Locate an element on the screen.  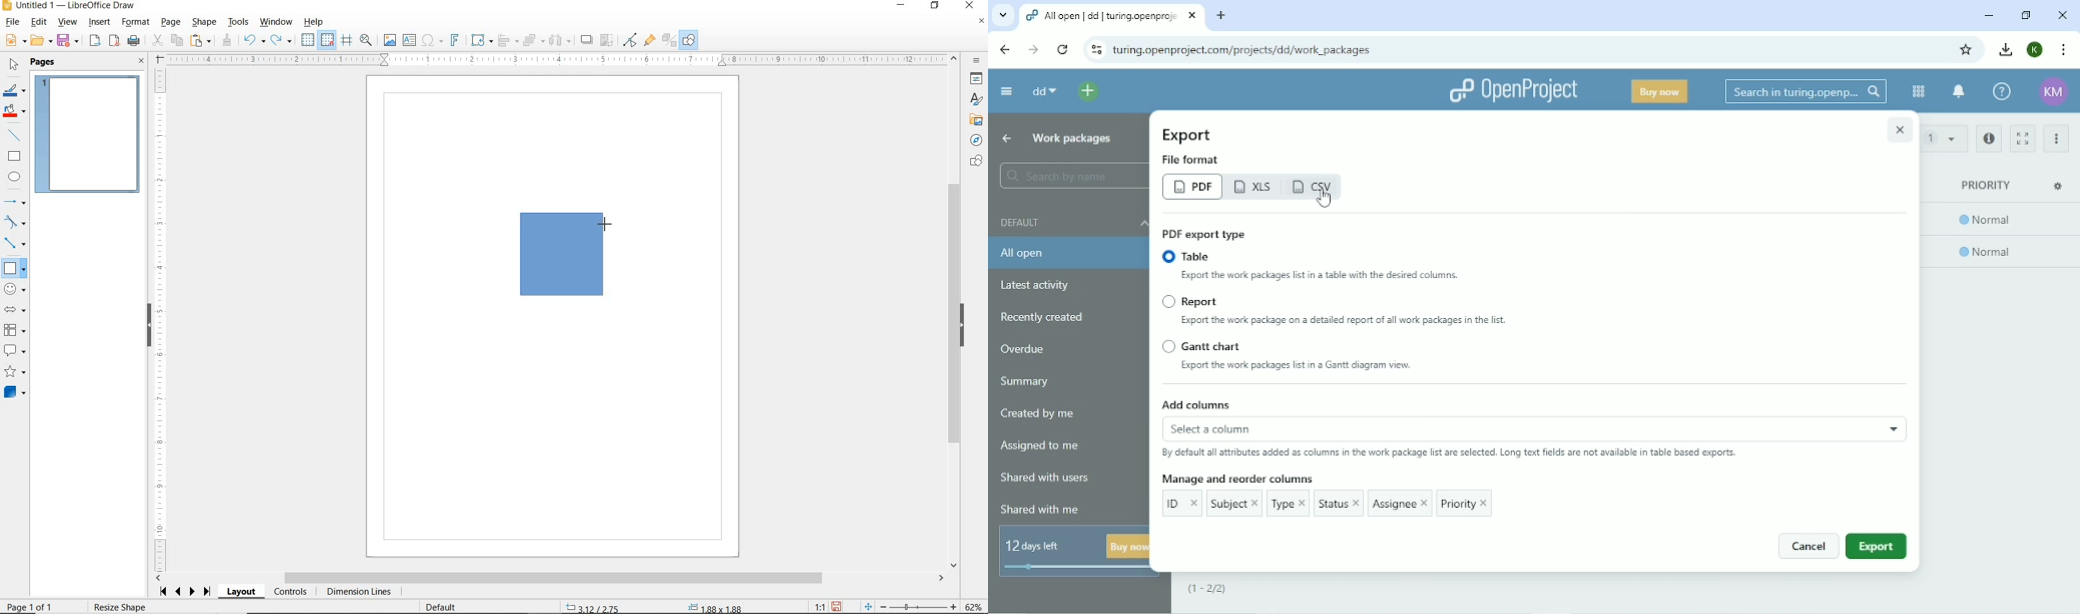
TOOLS is located at coordinates (239, 23).